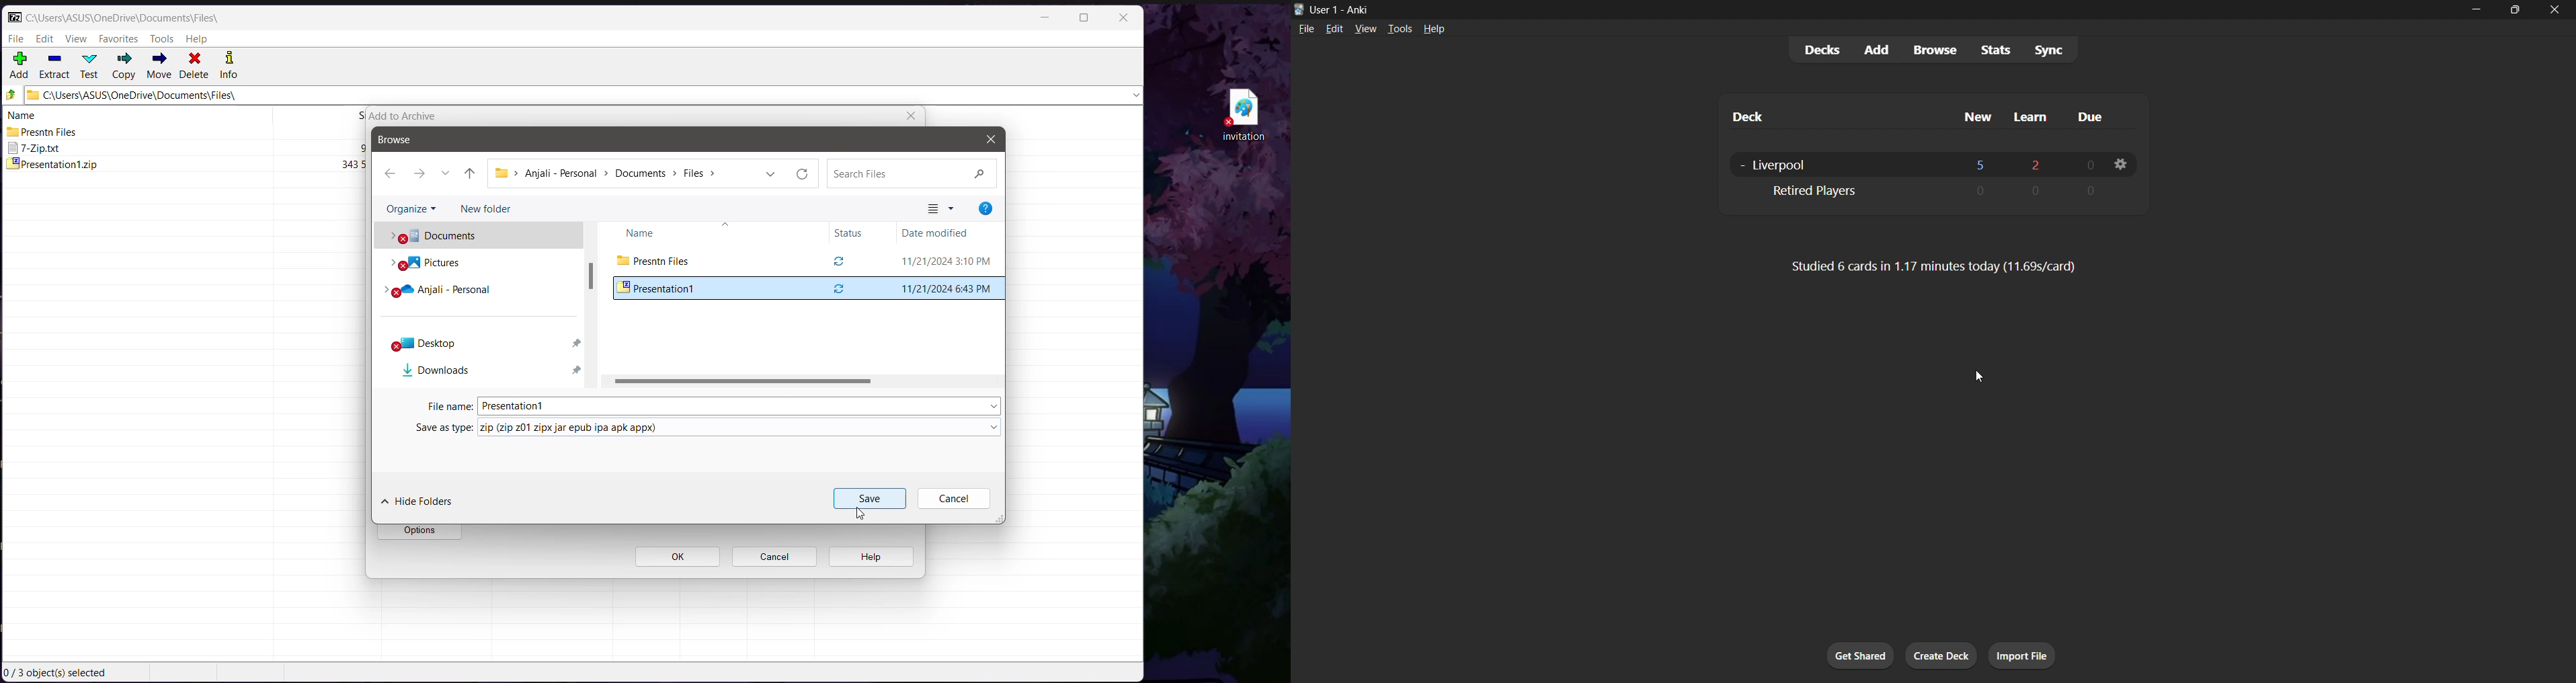 The width and height of the screenshot is (2576, 700). What do you see at coordinates (2469, 11) in the screenshot?
I see `minimize` at bounding box center [2469, 11].